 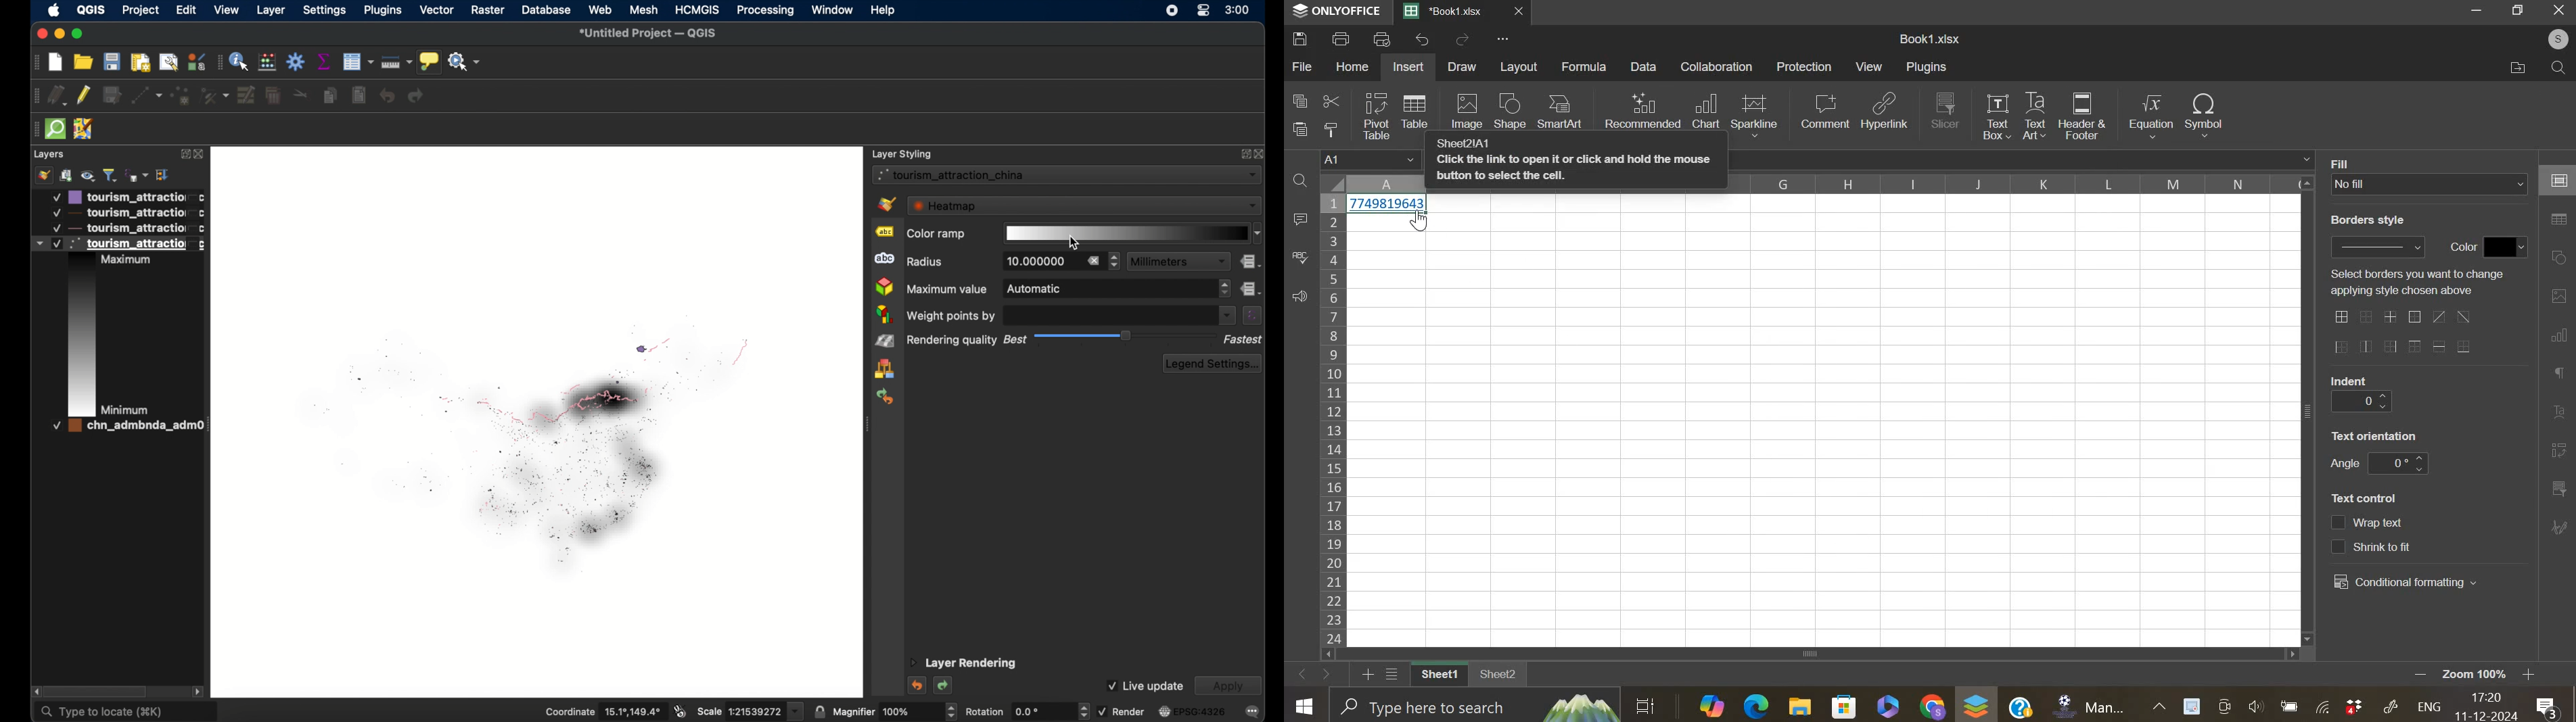 What do you see at coordinates (765, 11) in the screenshot?
I see `processing` at bounding box center [765, 11].